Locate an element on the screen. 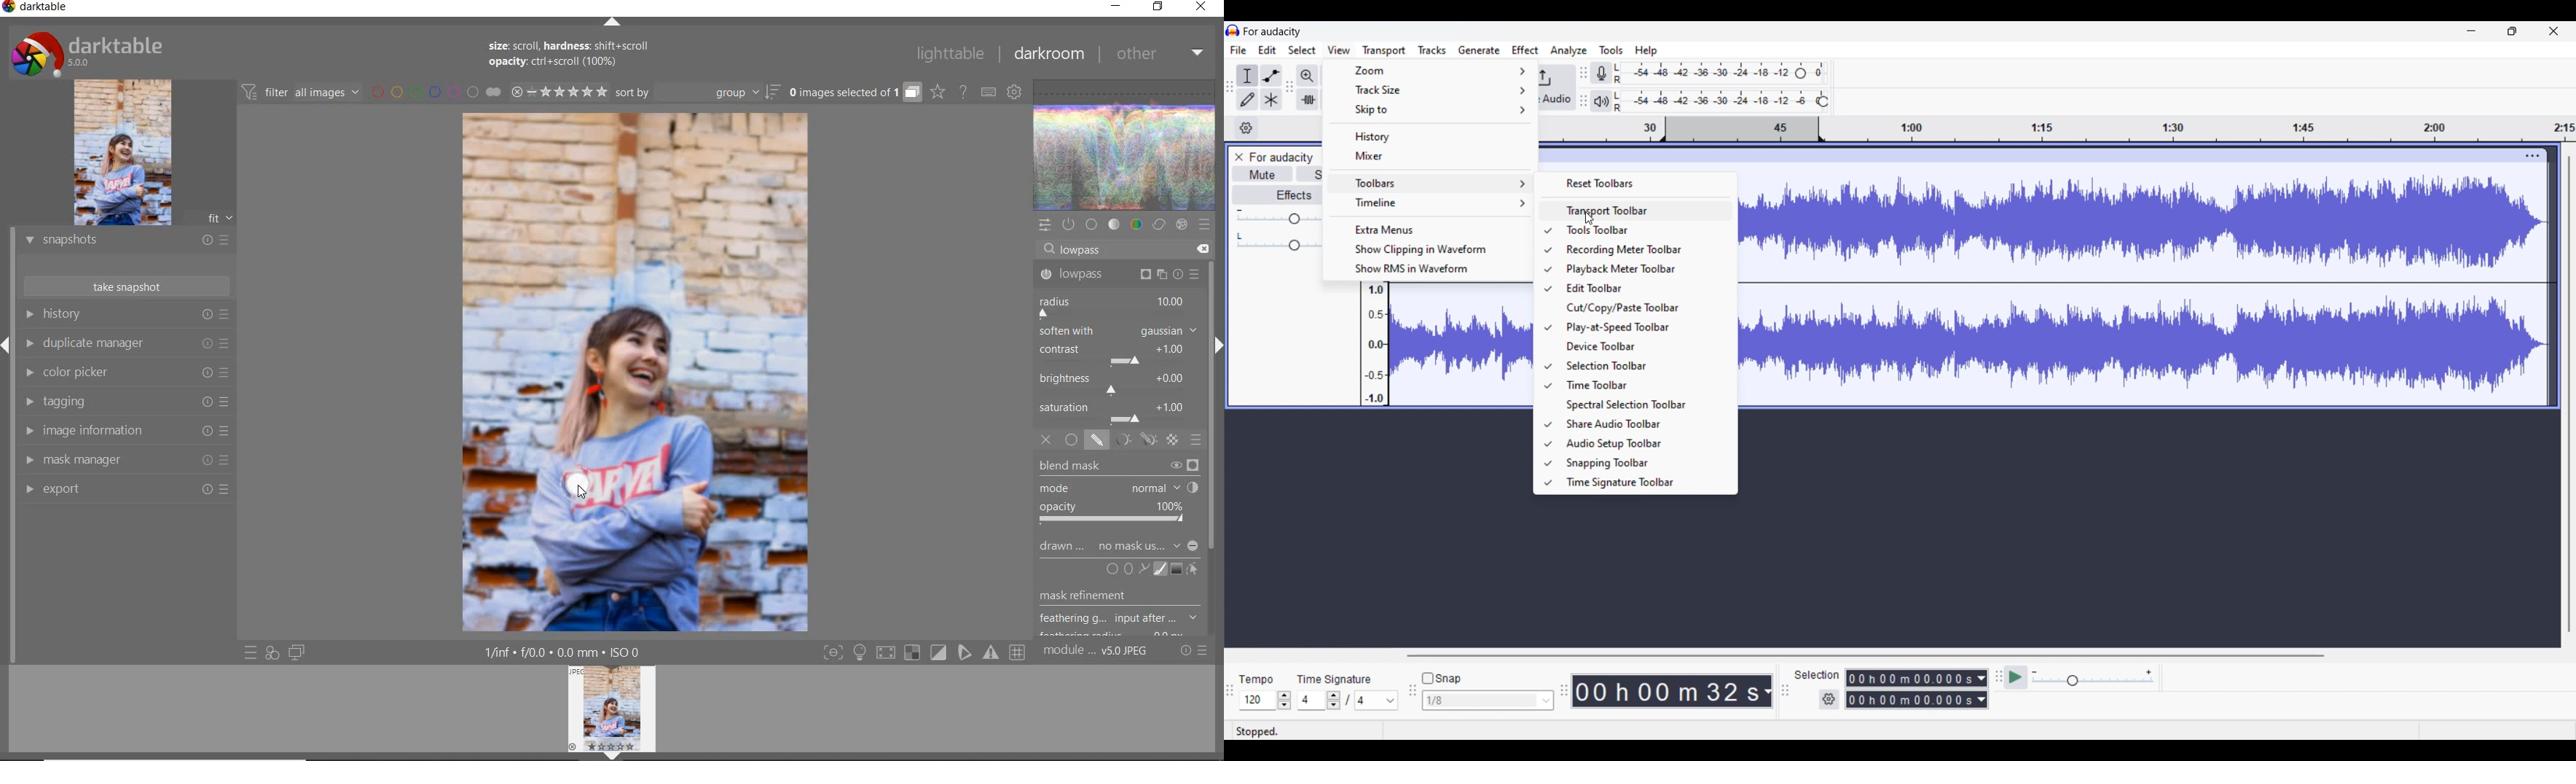  feathering g... is located at coordinates (1120, 619).